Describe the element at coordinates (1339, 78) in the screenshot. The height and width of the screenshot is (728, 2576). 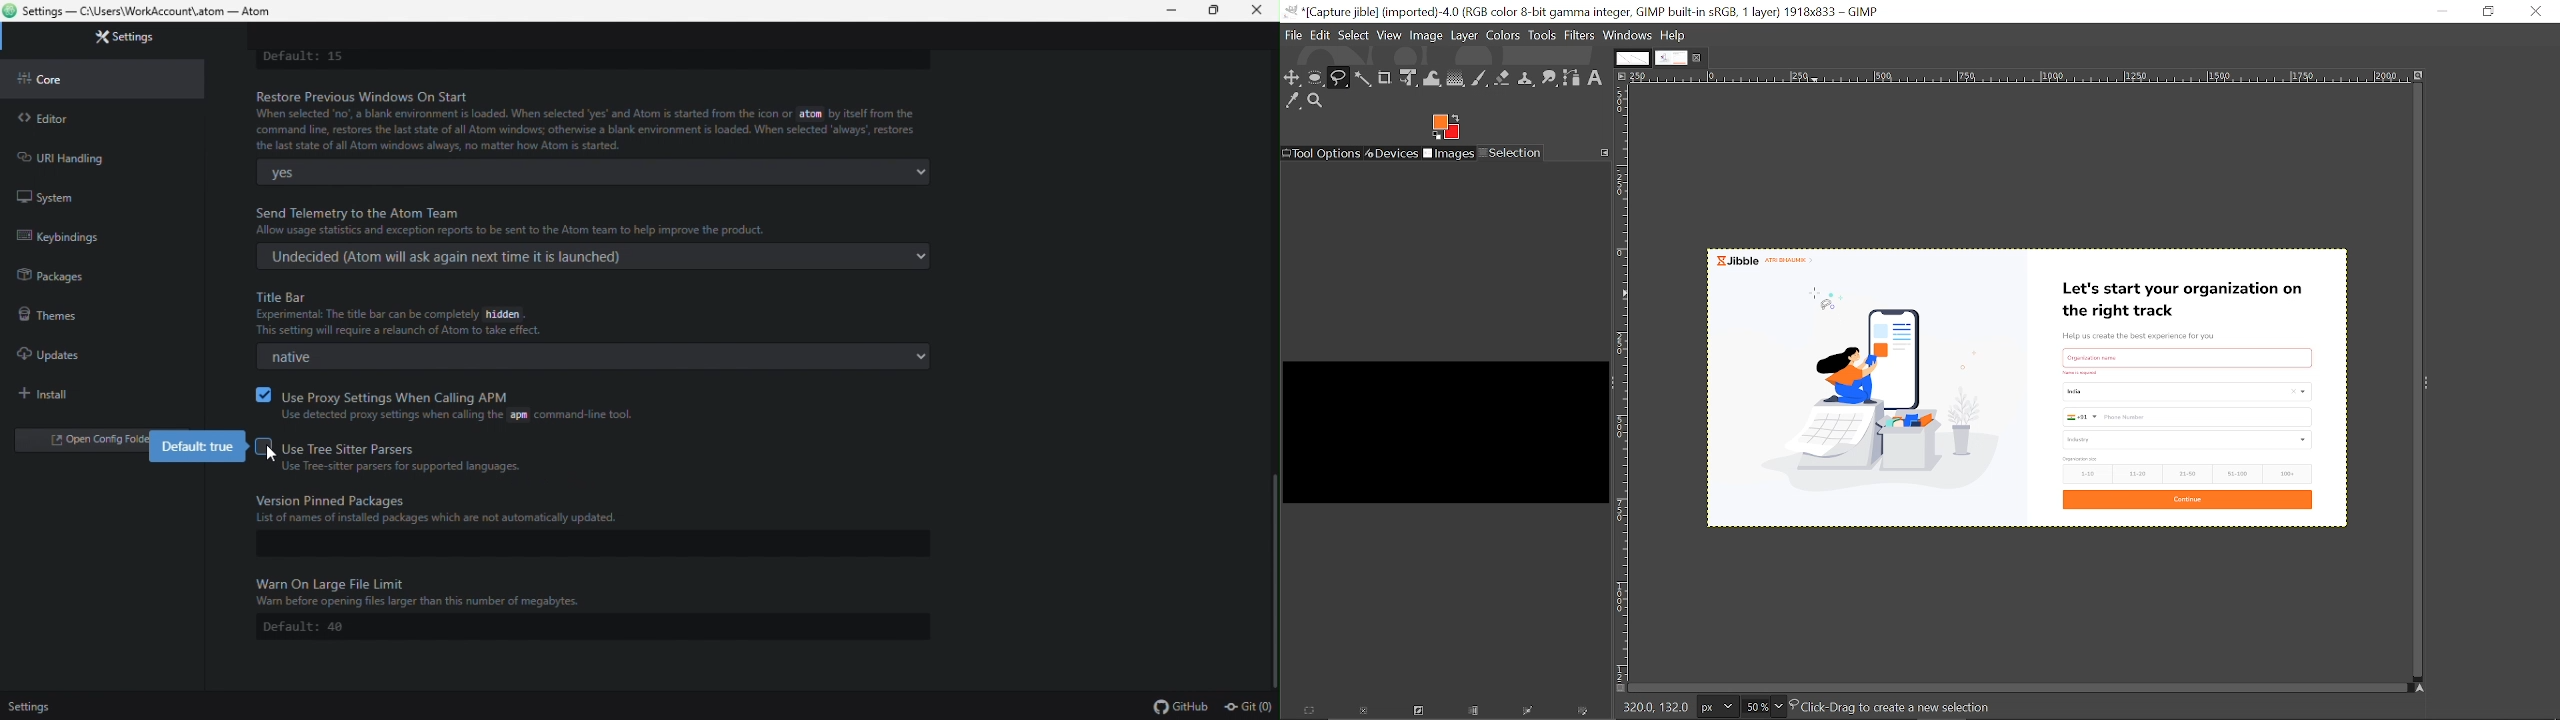
I see `Free select tool` at that location.